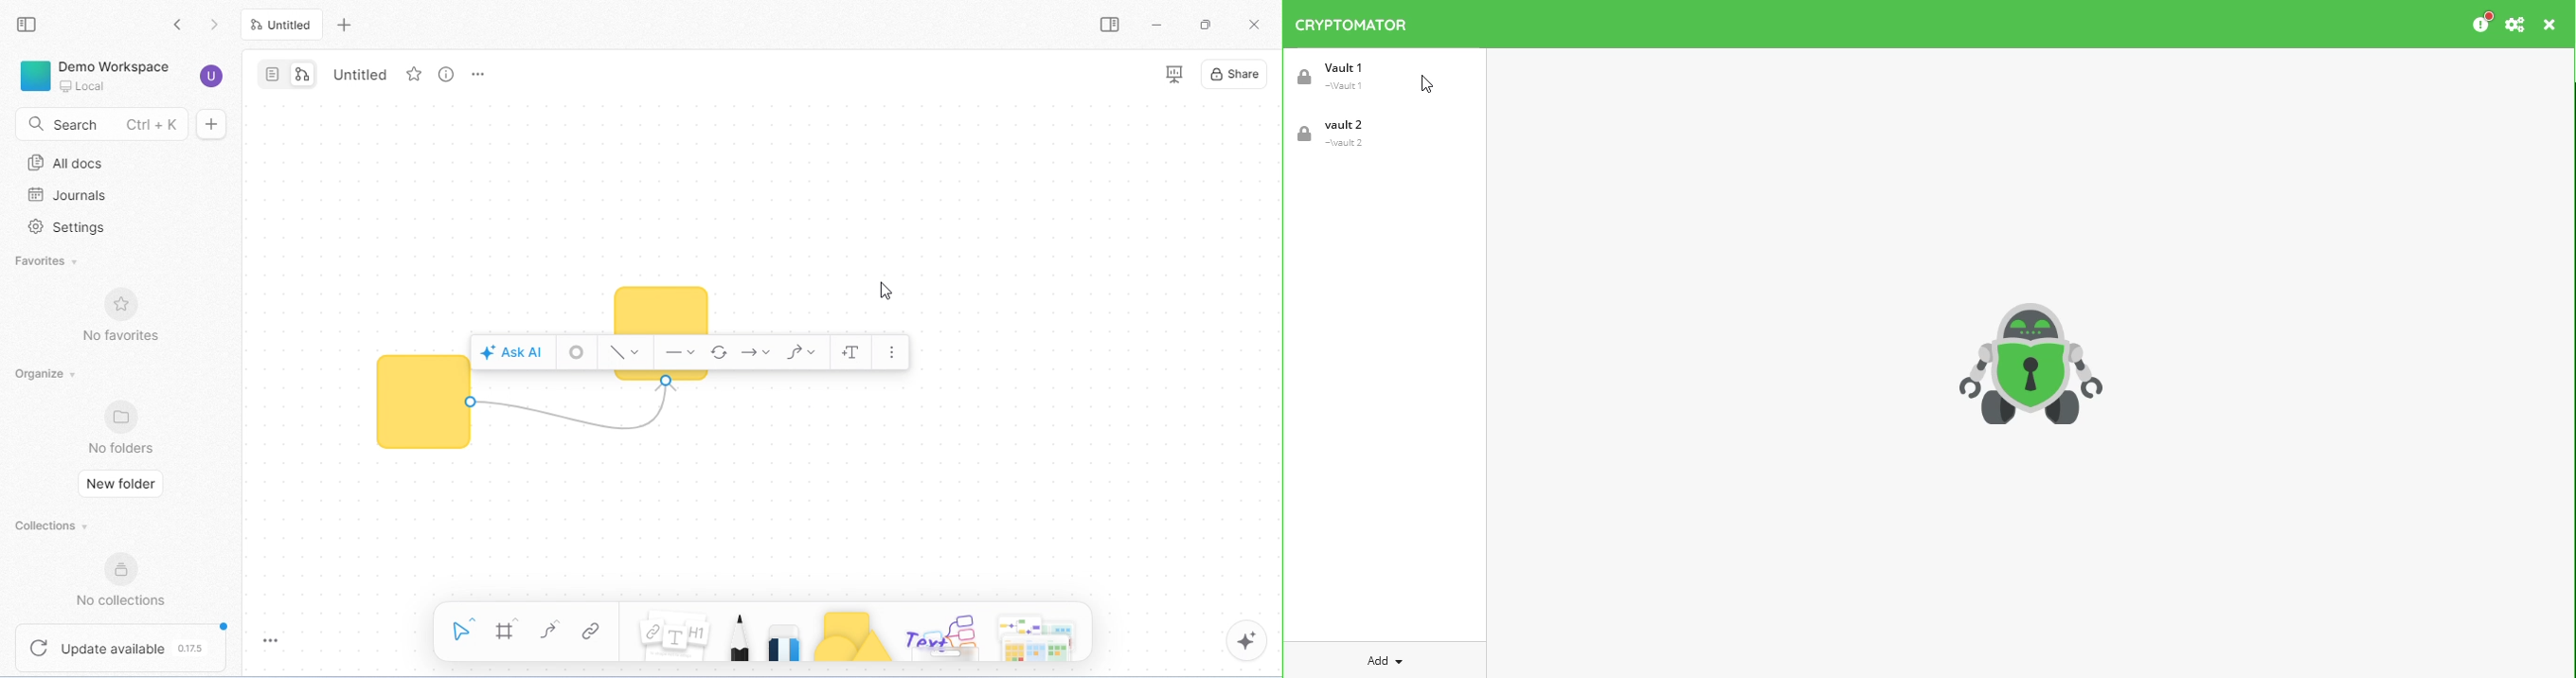 This screenshot has width=2576, height=700. What do you see at coordinates (95, 74) in the screenshot?
I see `demo workspace` at bounding box center [95, 74].